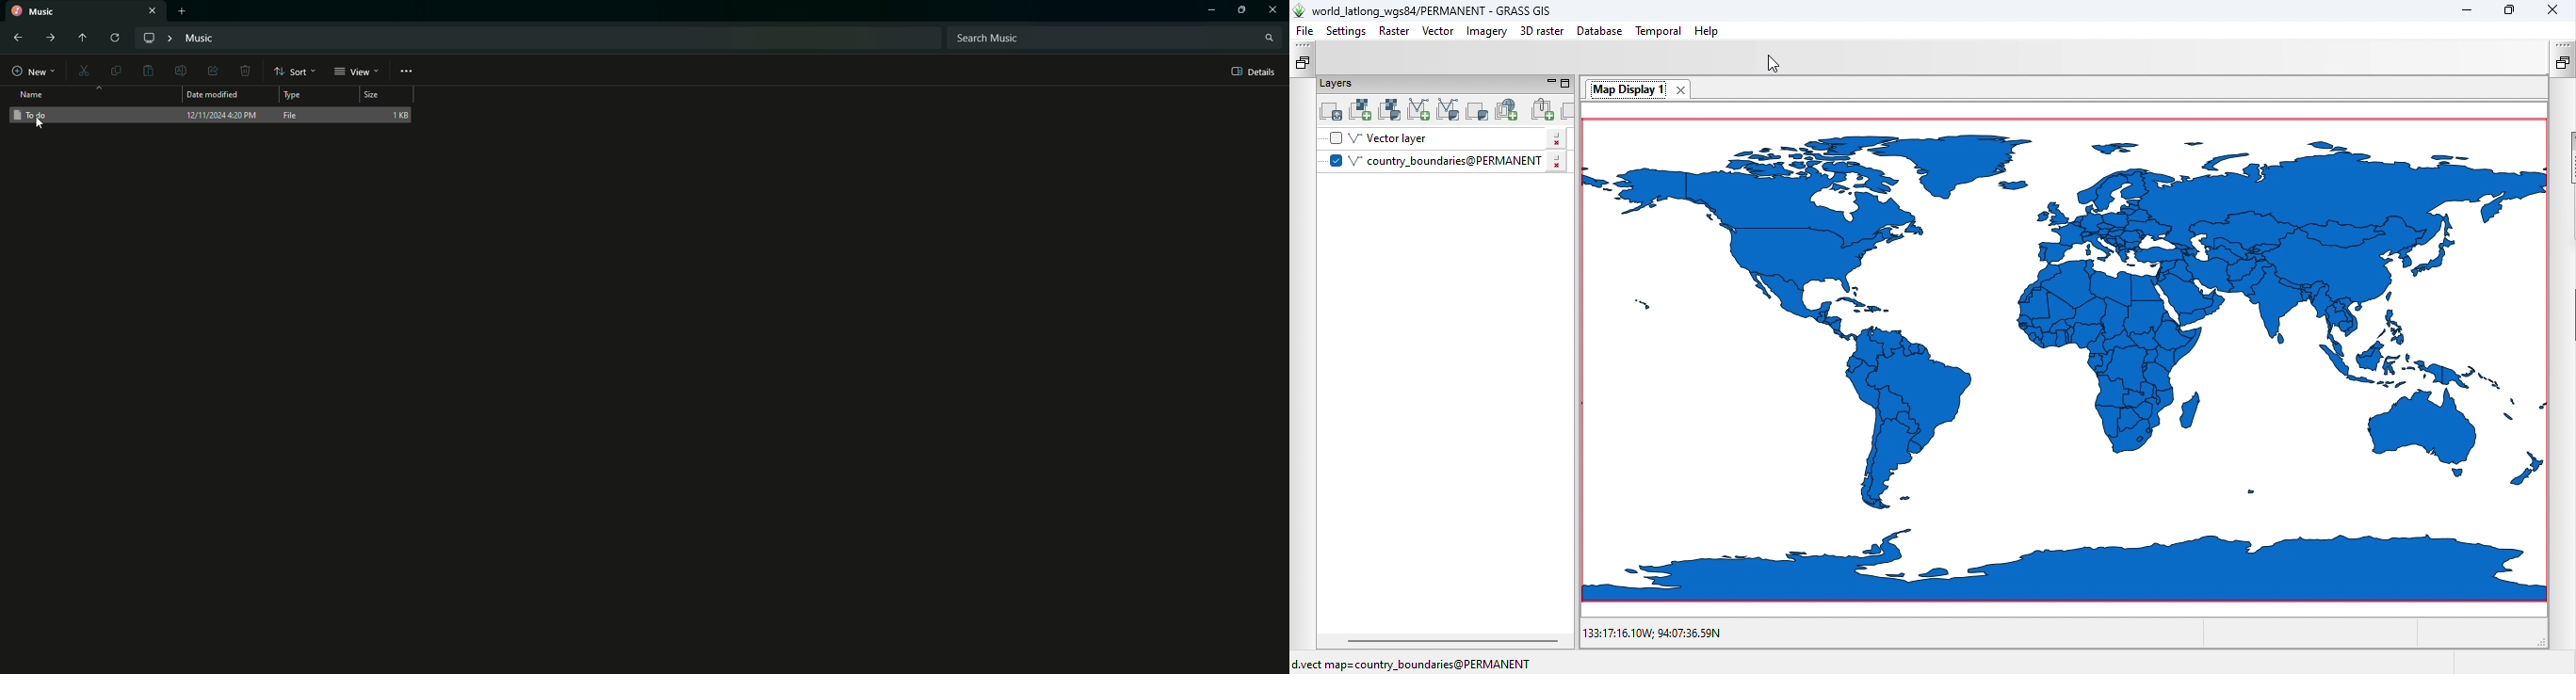 The width and height of the screenshot is (2576, 700). I want to click on Minimize, so click(1210, 11).